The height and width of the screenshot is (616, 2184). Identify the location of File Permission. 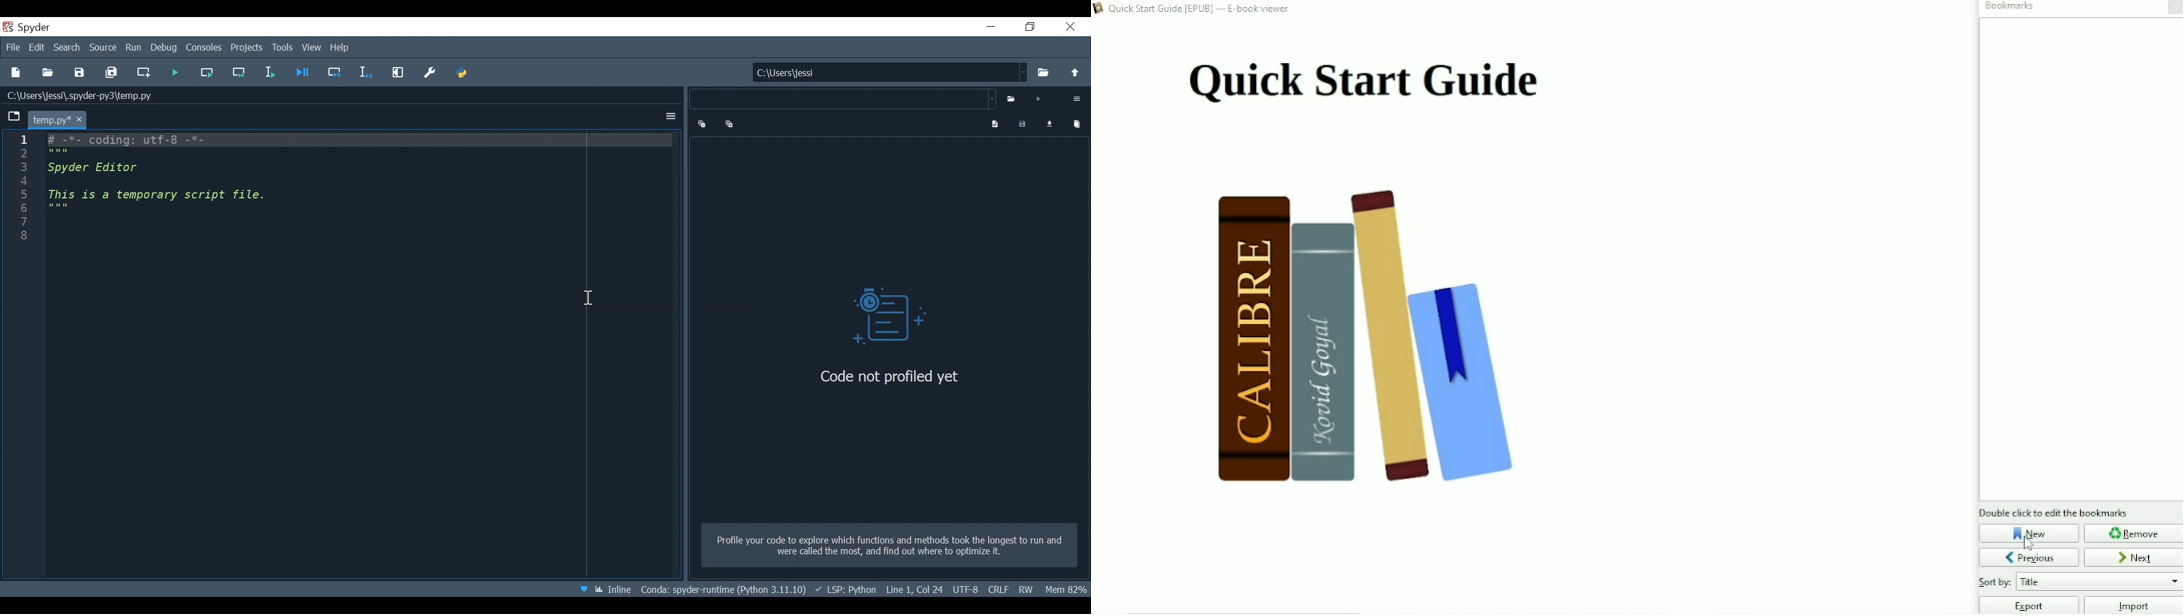
(1025, 588).